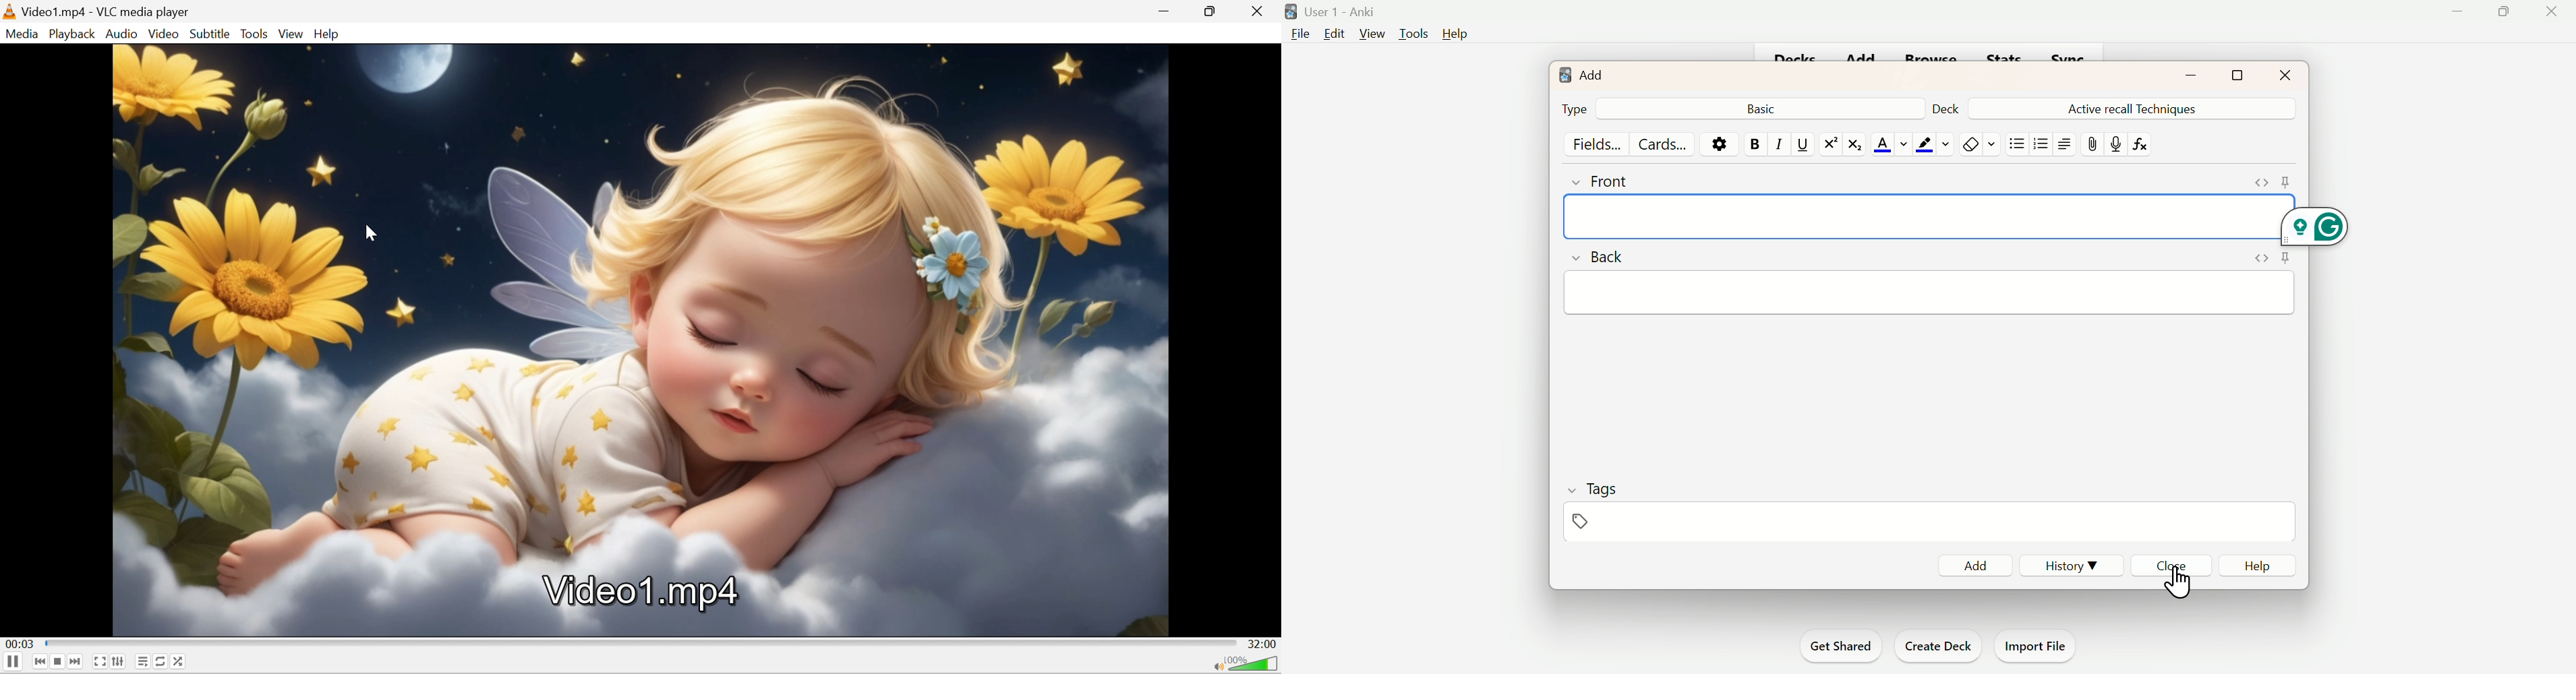  What do you see at coordinates (1168, 9) in the screenshot?
I see `Minimize` at bounding box center [1168, 9].